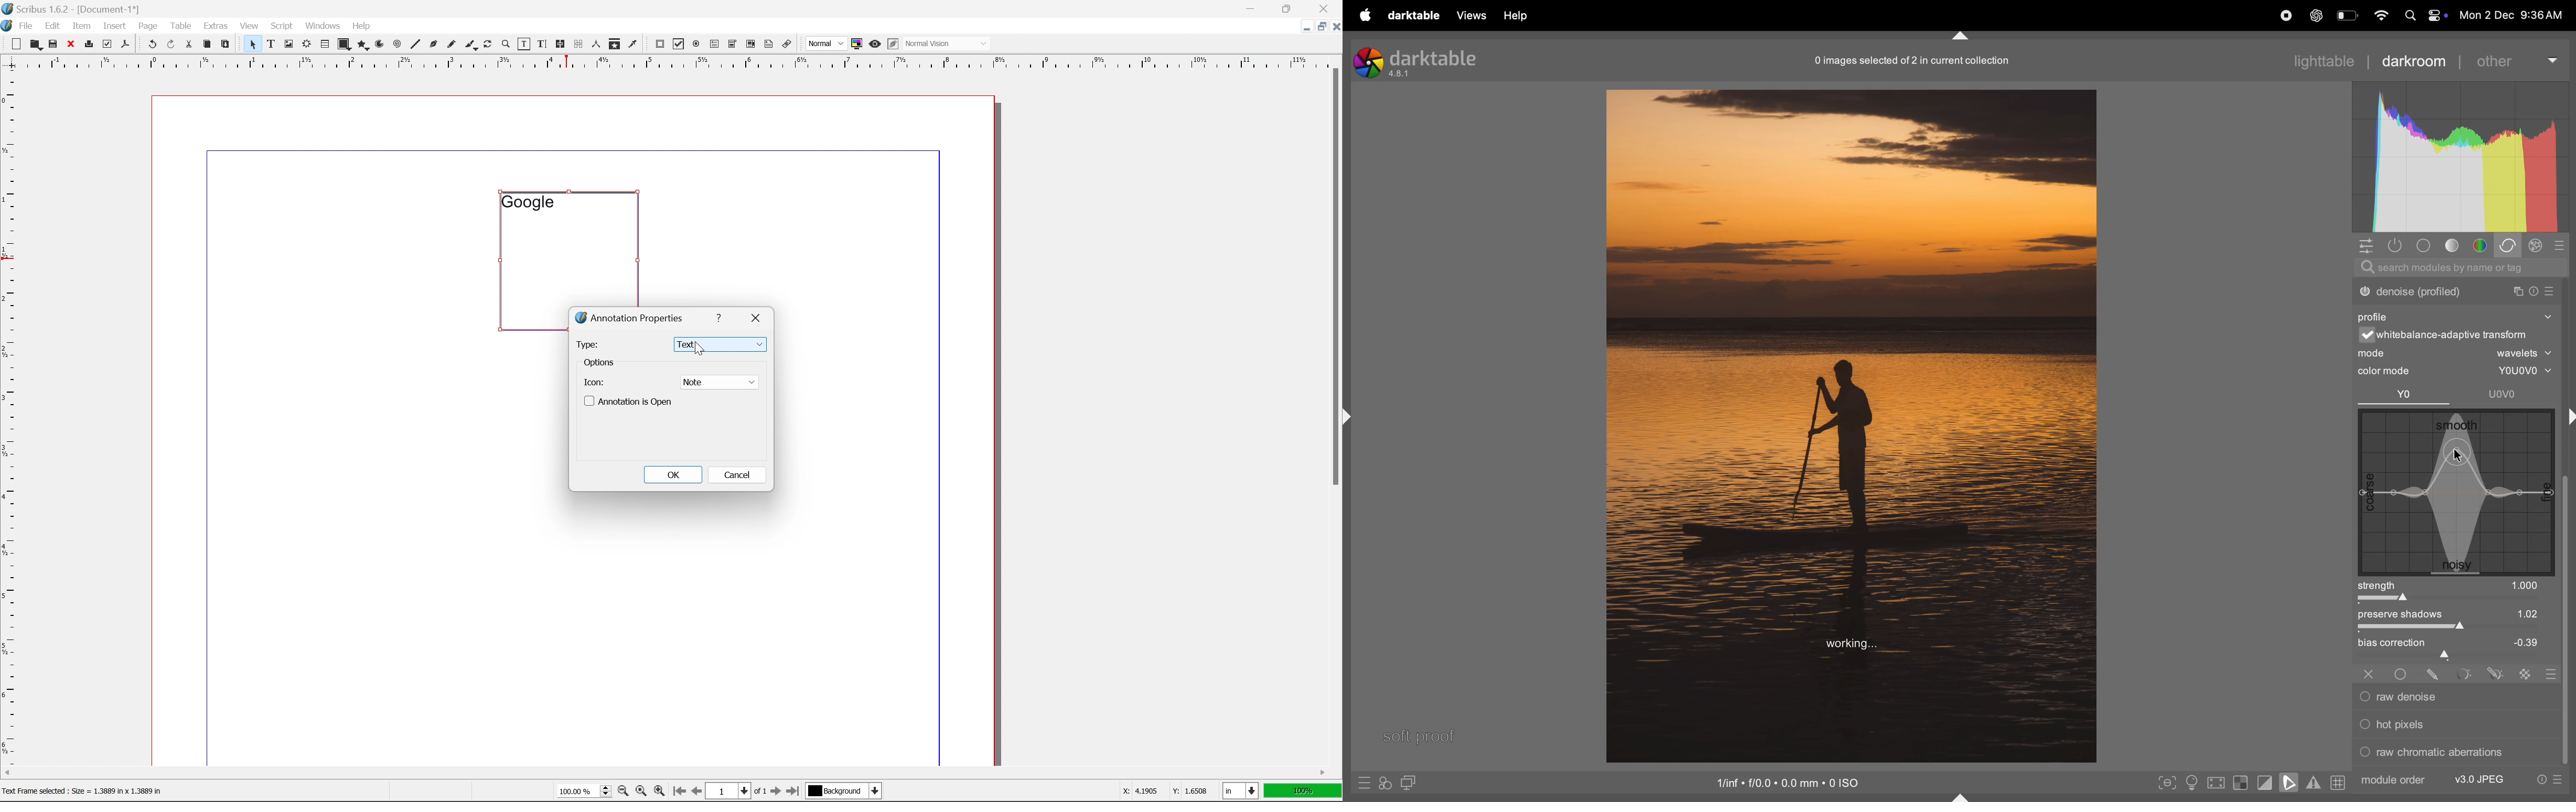  Describe the element at coordinates (2398, 246) in the screenshot. I see `show ony active modules` at that location.